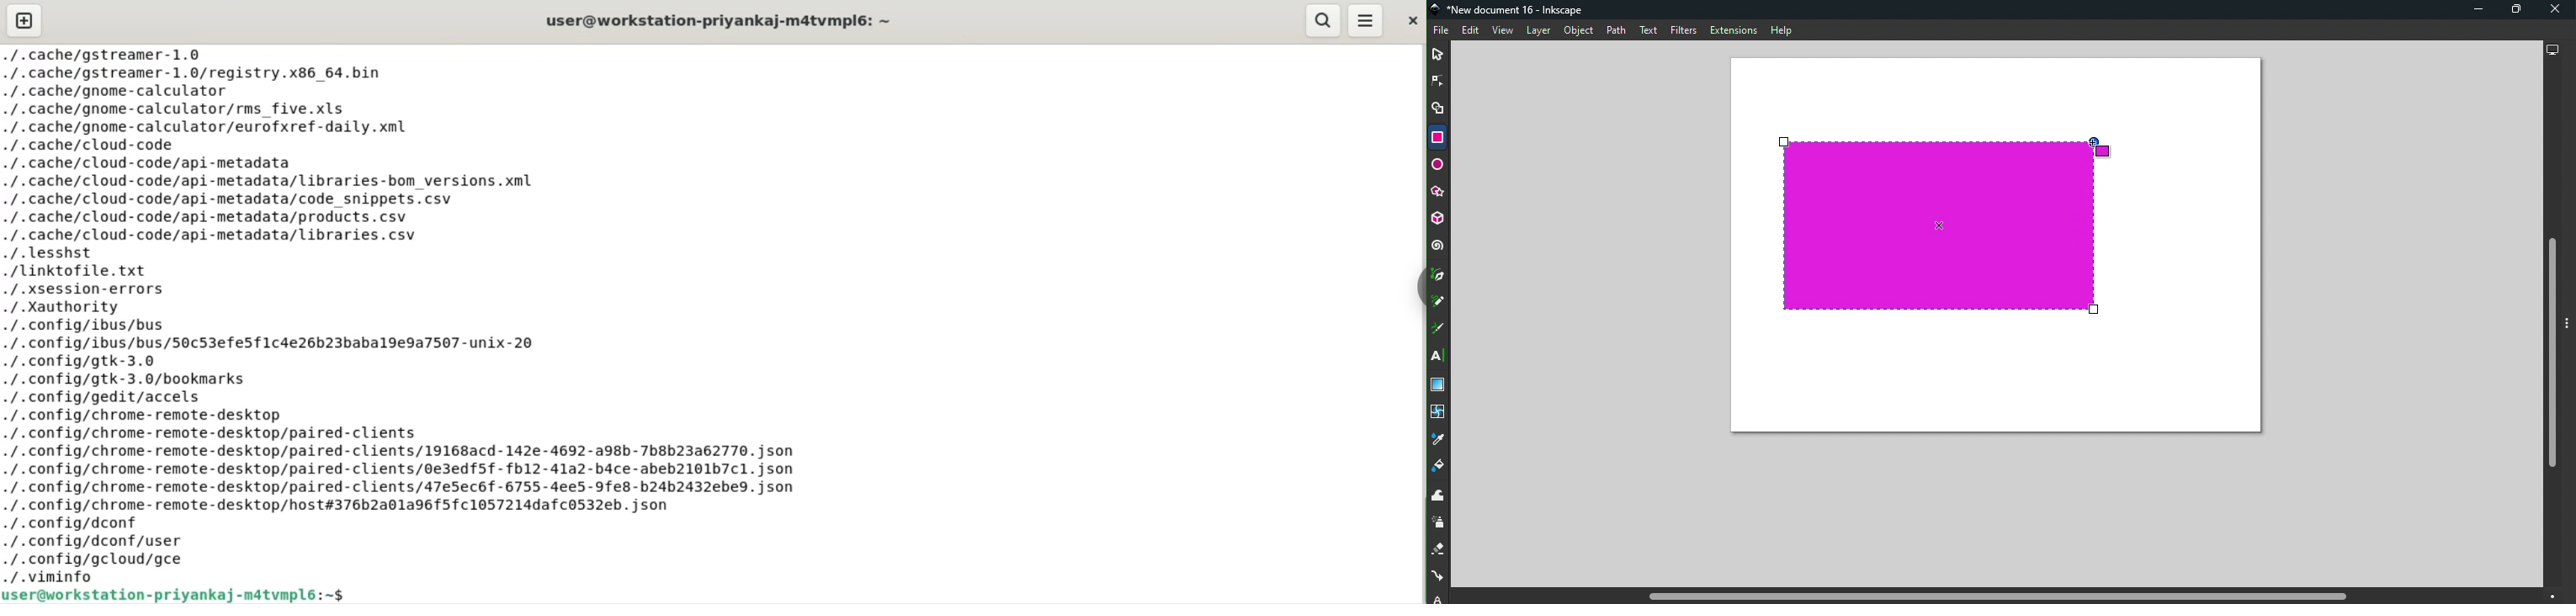  I want to click on Connector tool, so click(1438, 577).